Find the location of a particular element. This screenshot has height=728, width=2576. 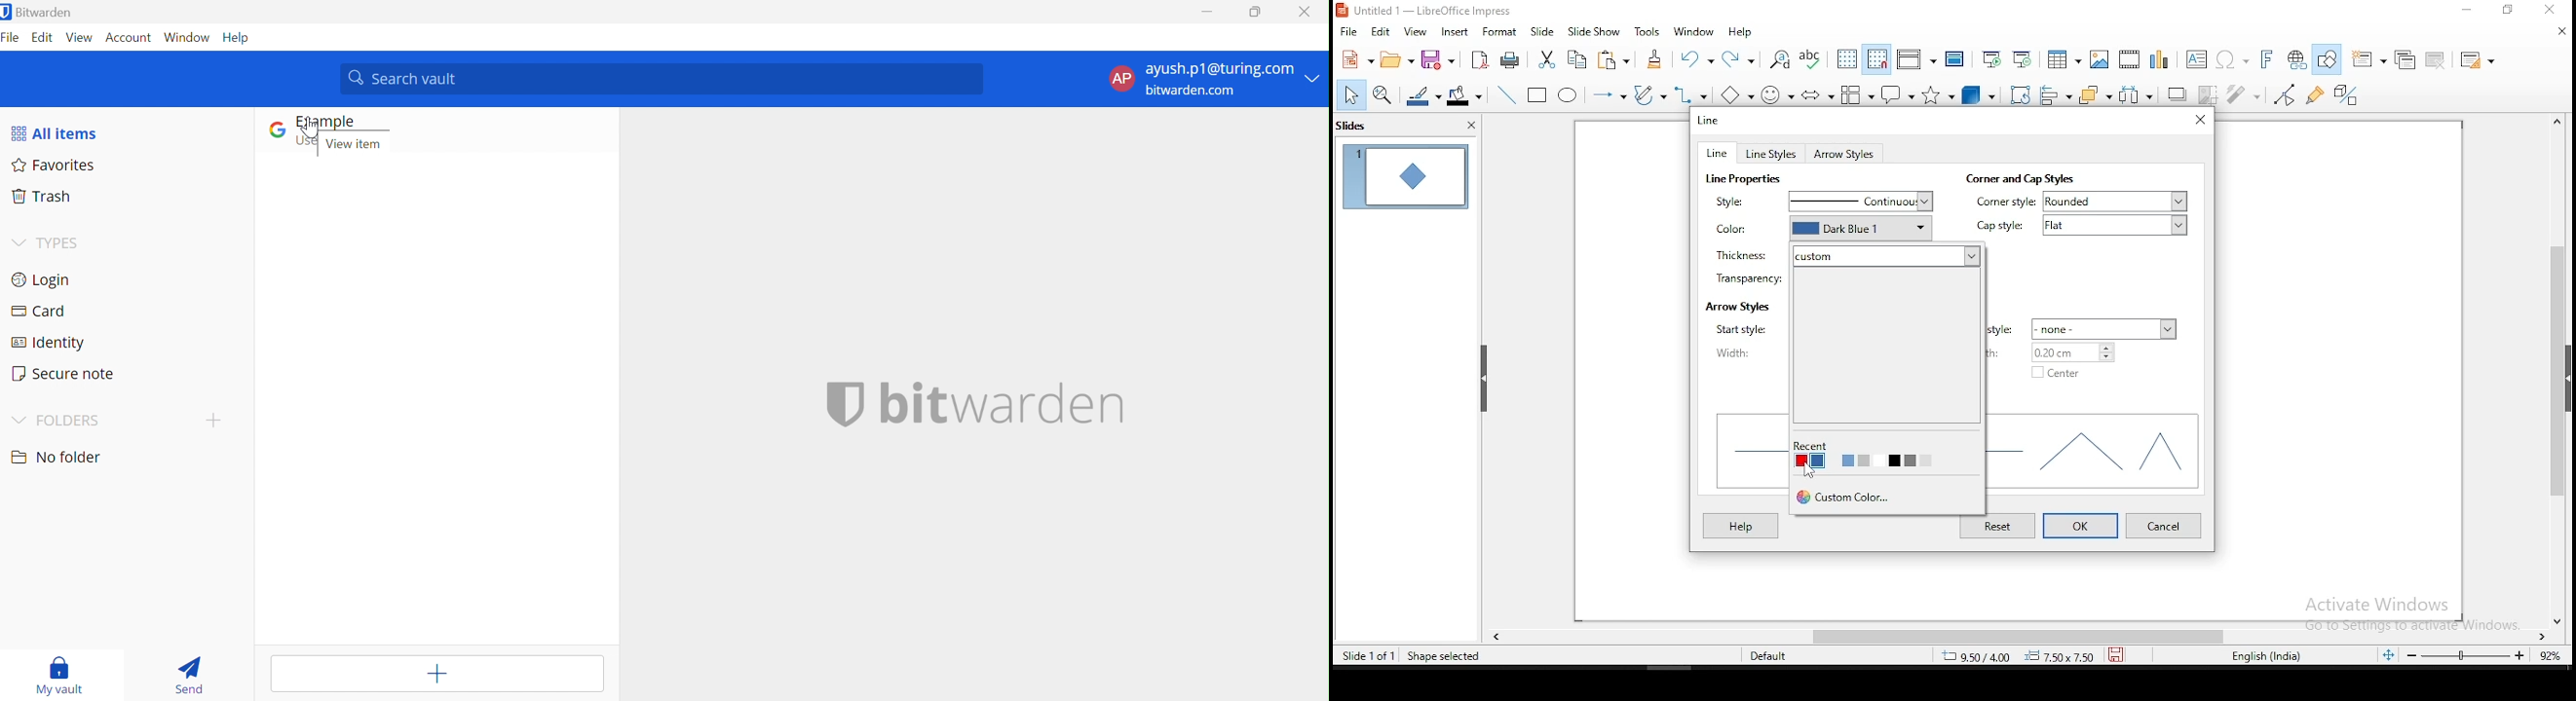

custom is located at coordinates (1889, 257).